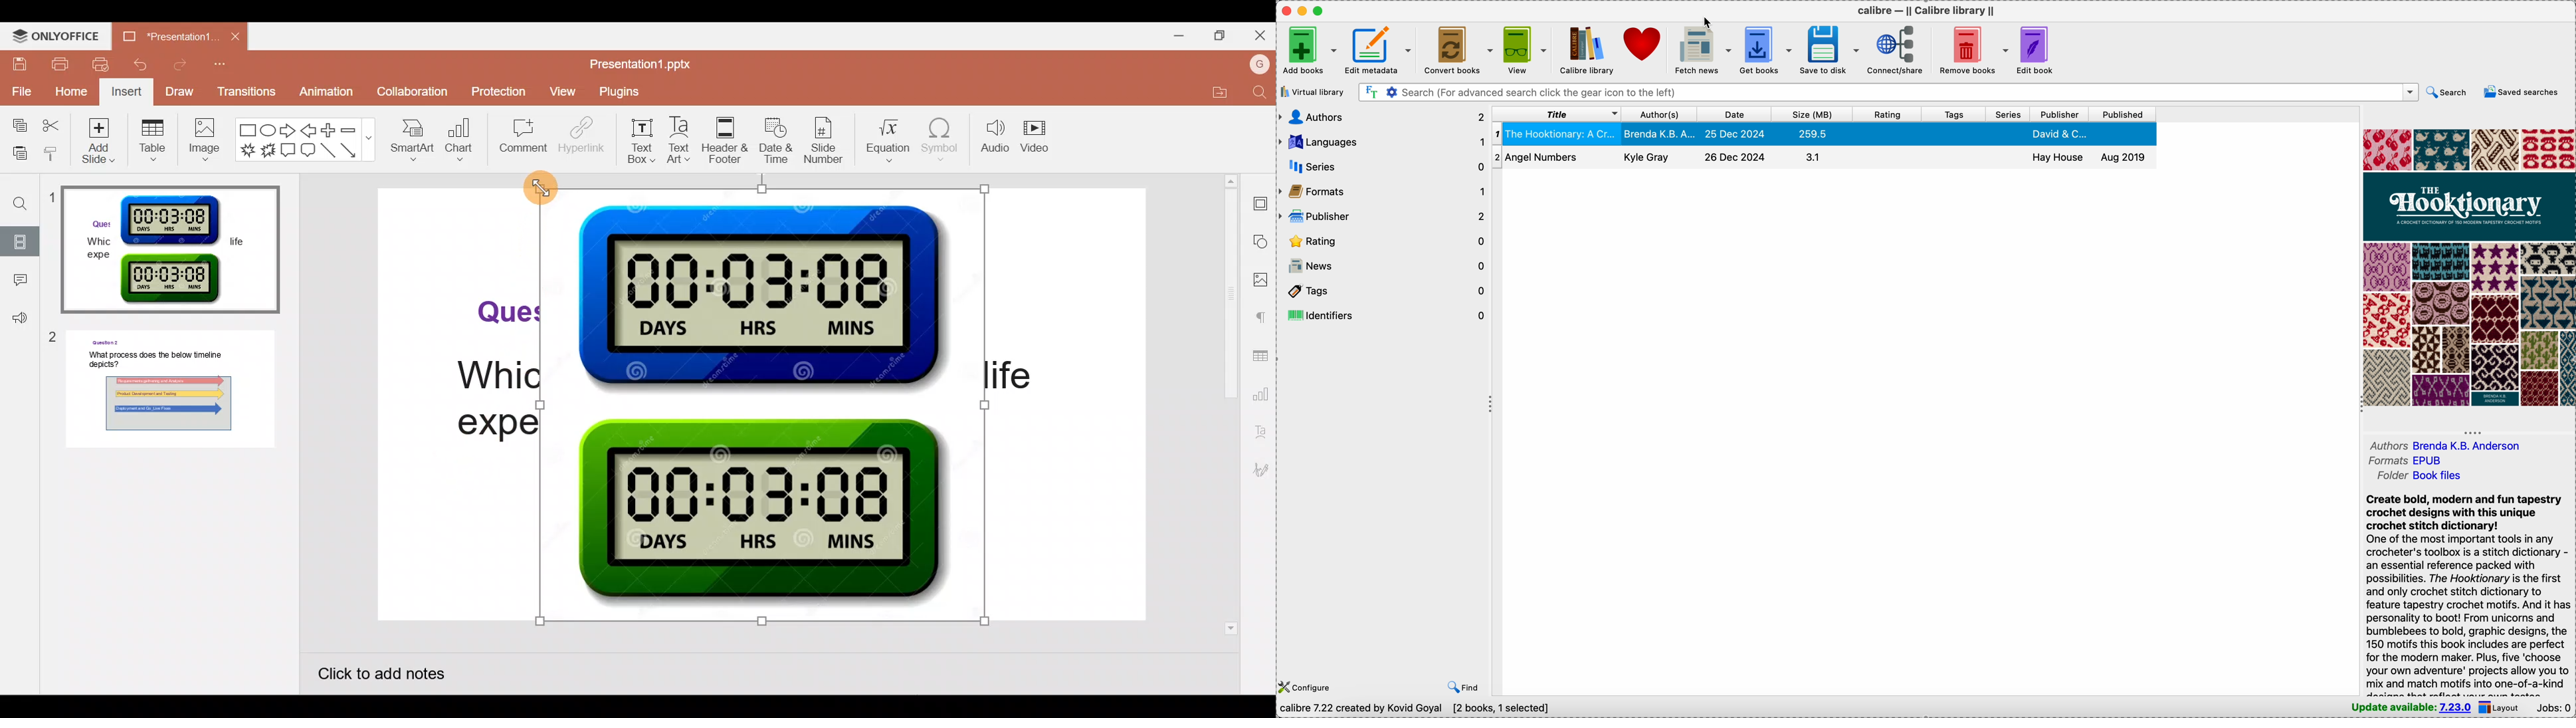 Image resolution: width=2576 pixels, height=728 pixels. I want to click on tags, so click(1953, 114).